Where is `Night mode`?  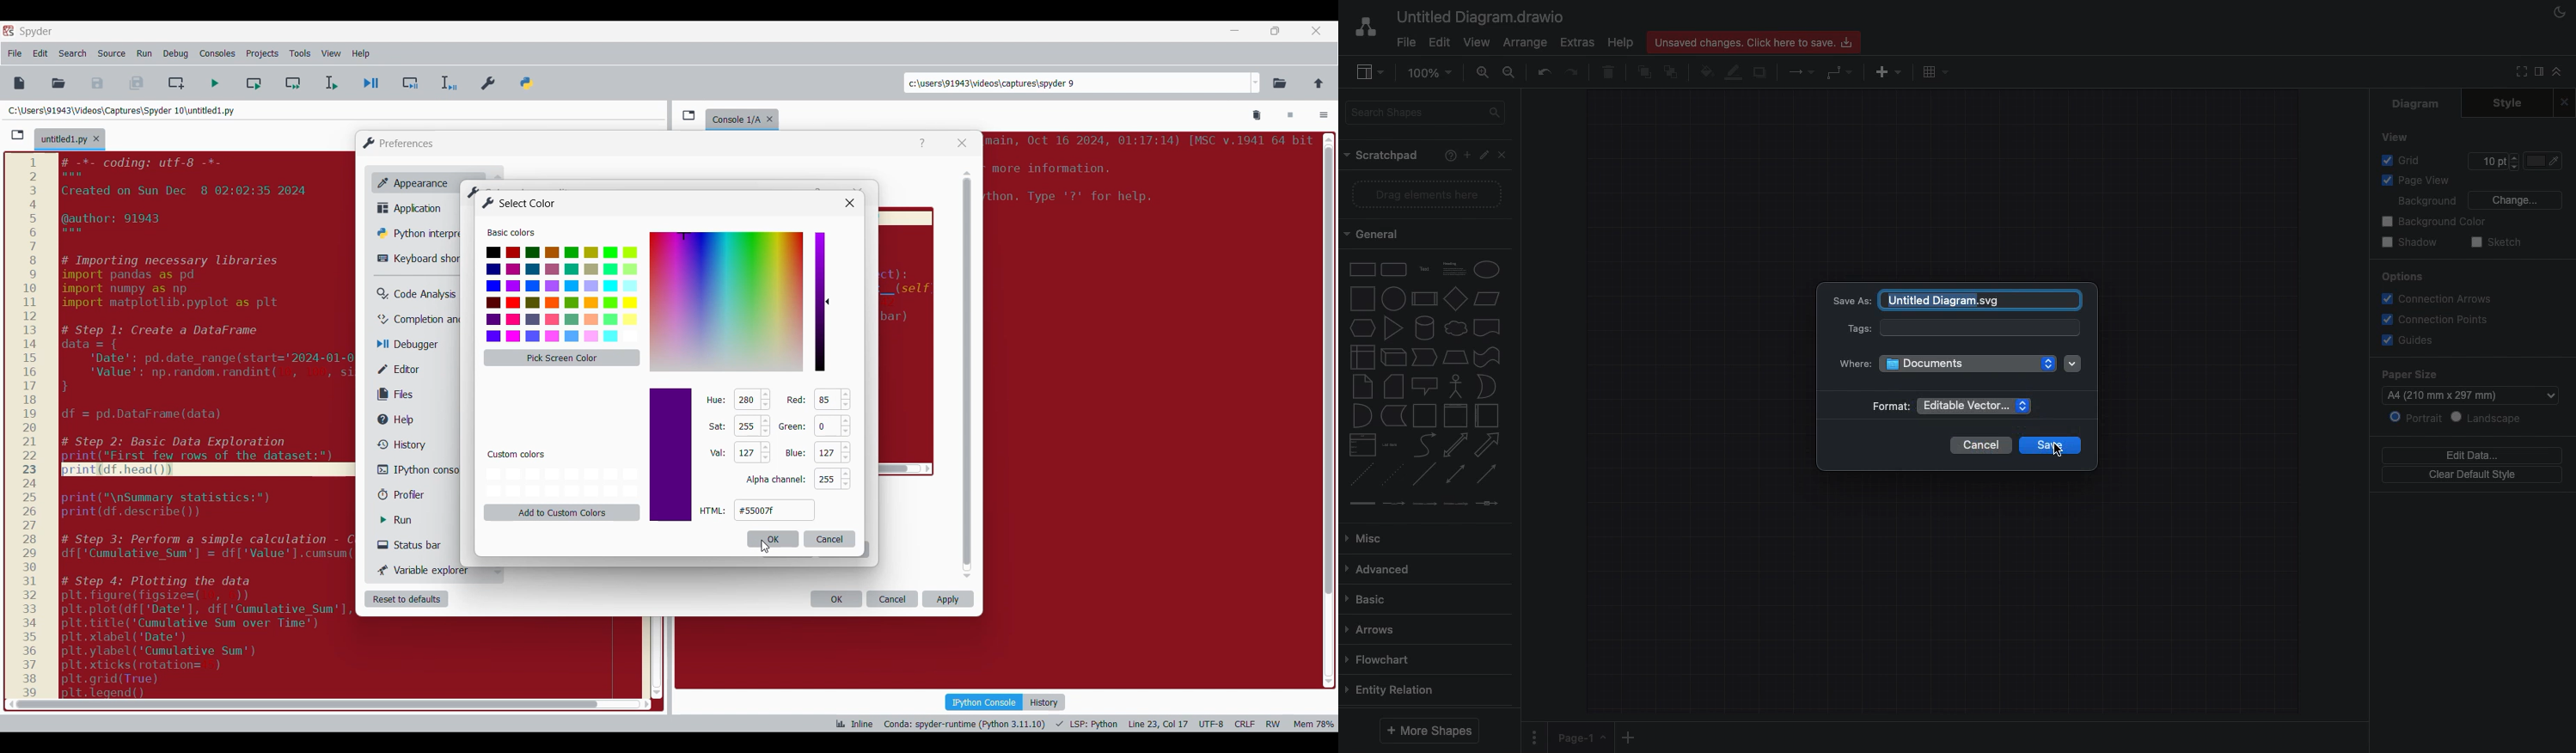
Night mode is located at coordinates (2559, 12).